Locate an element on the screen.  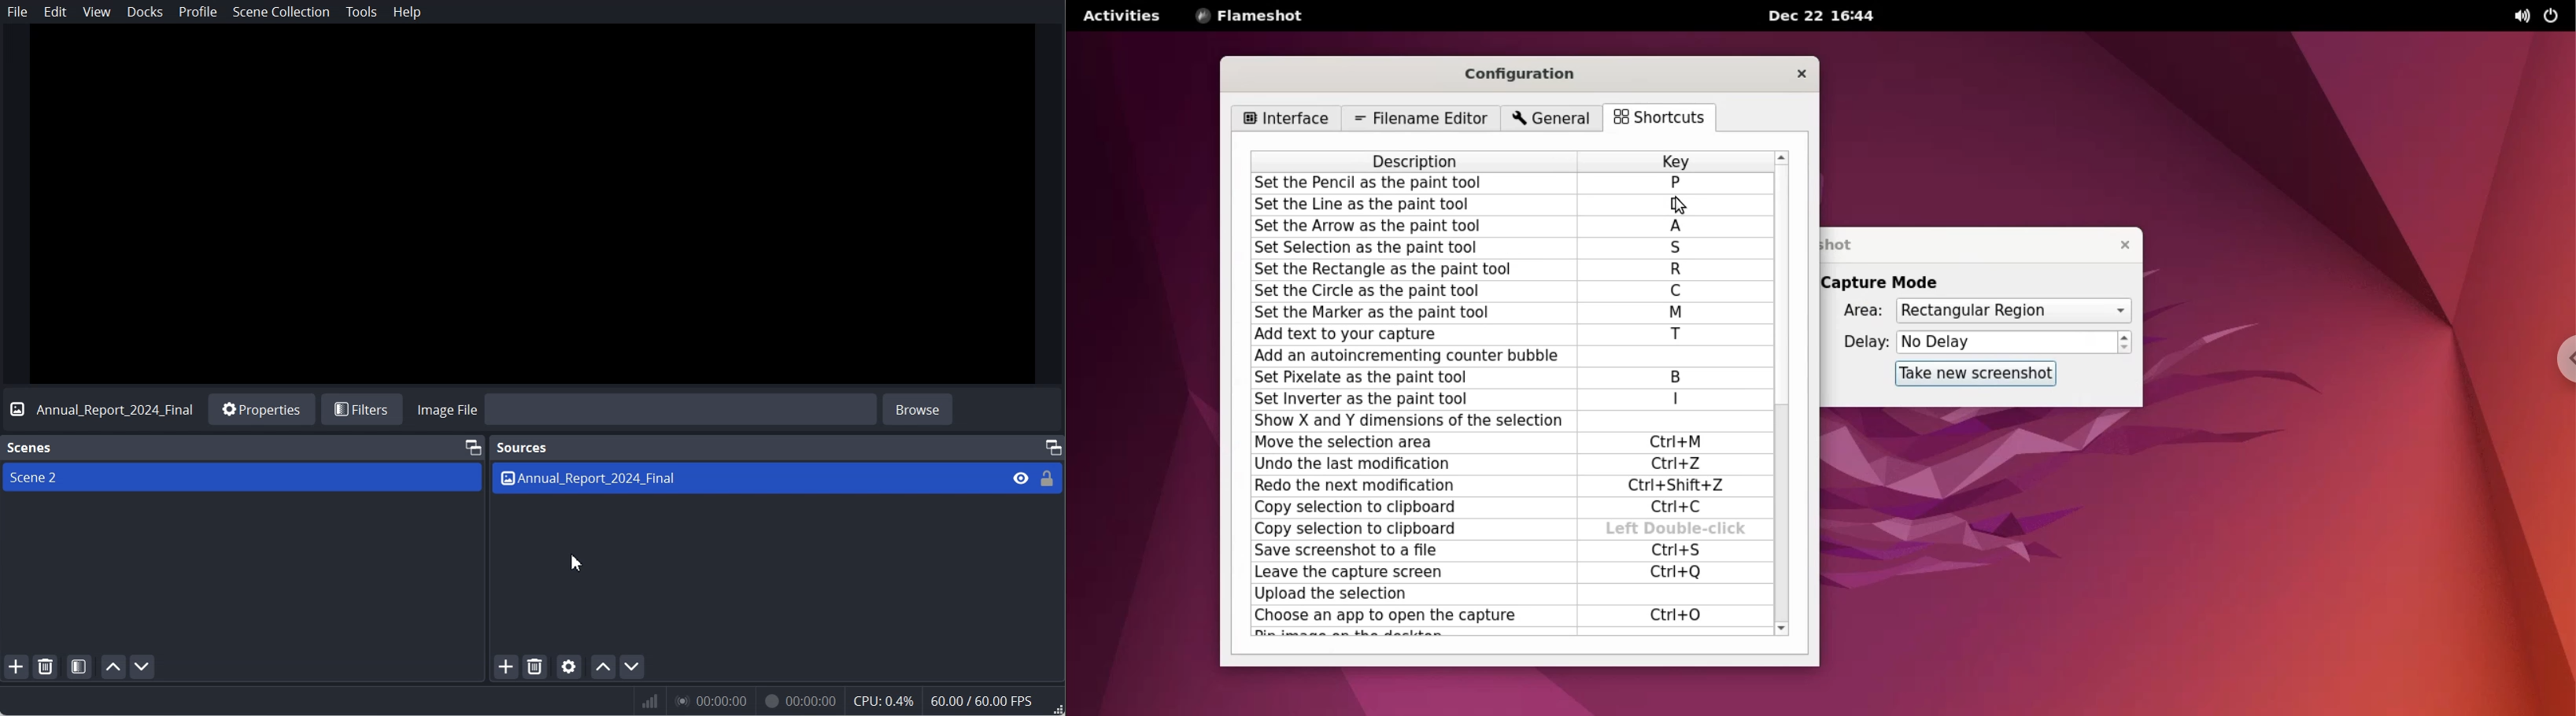
Move scene up is located at coordinates (113, 666).